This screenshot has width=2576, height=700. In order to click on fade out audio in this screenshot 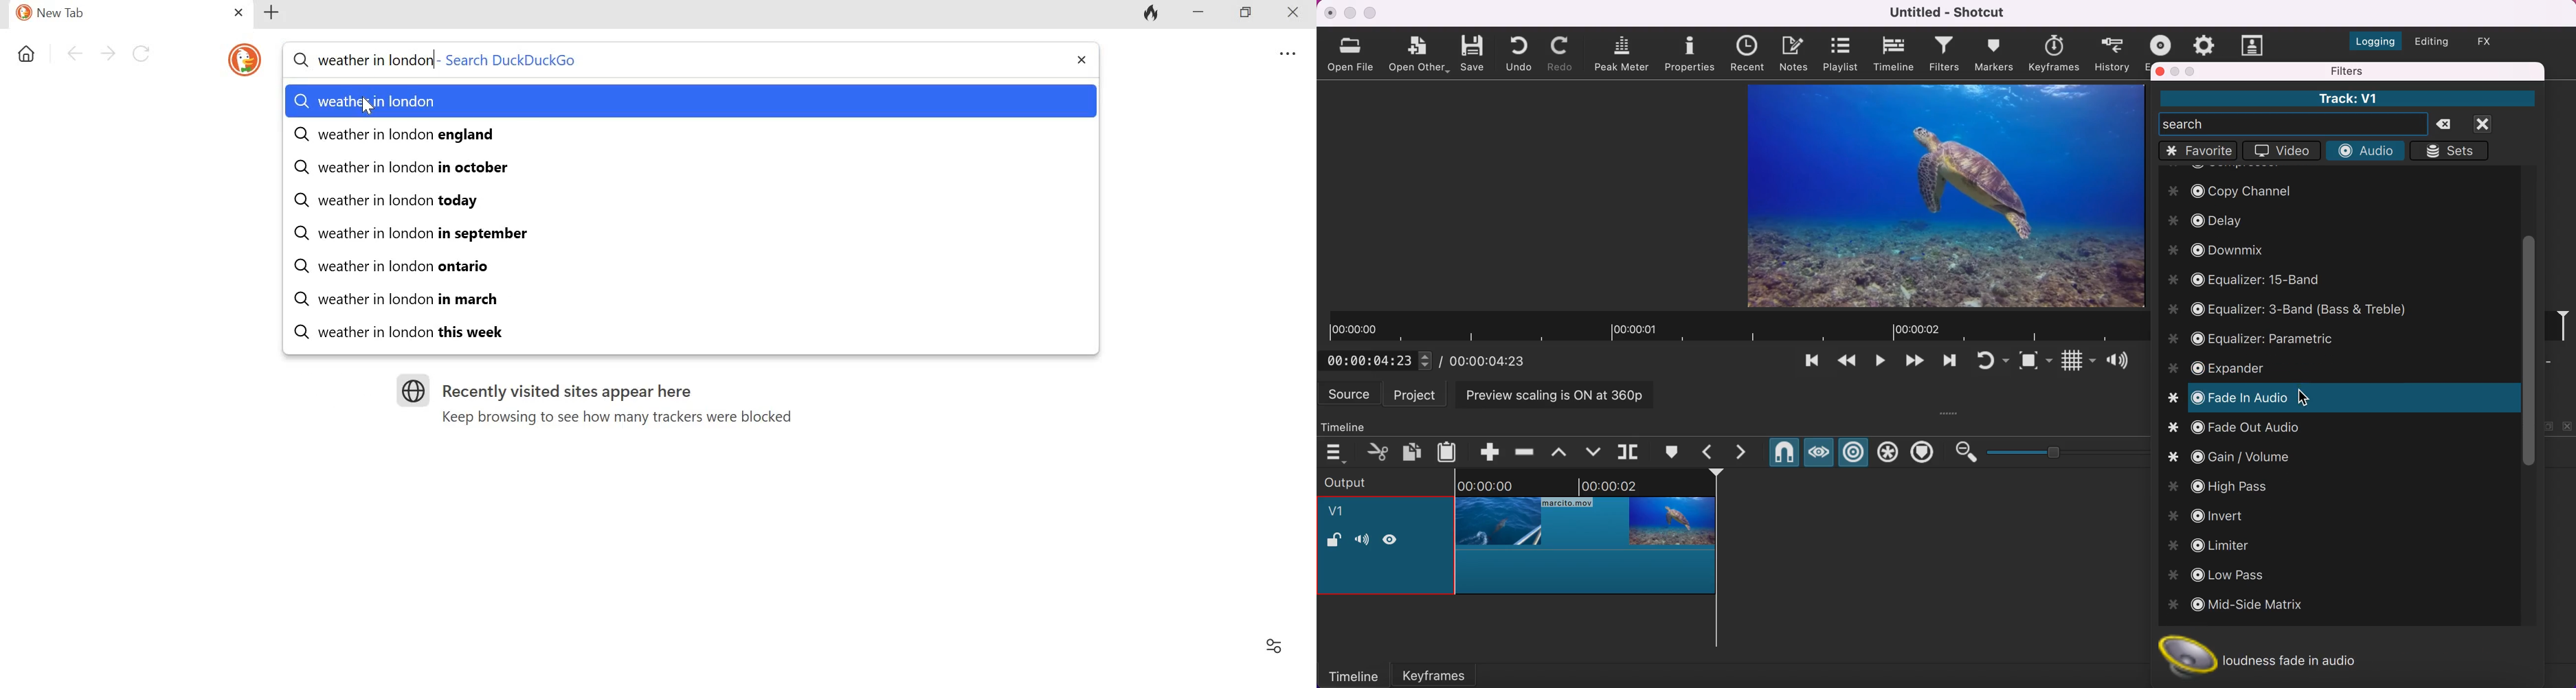, I will do `click(2245, 428)`.